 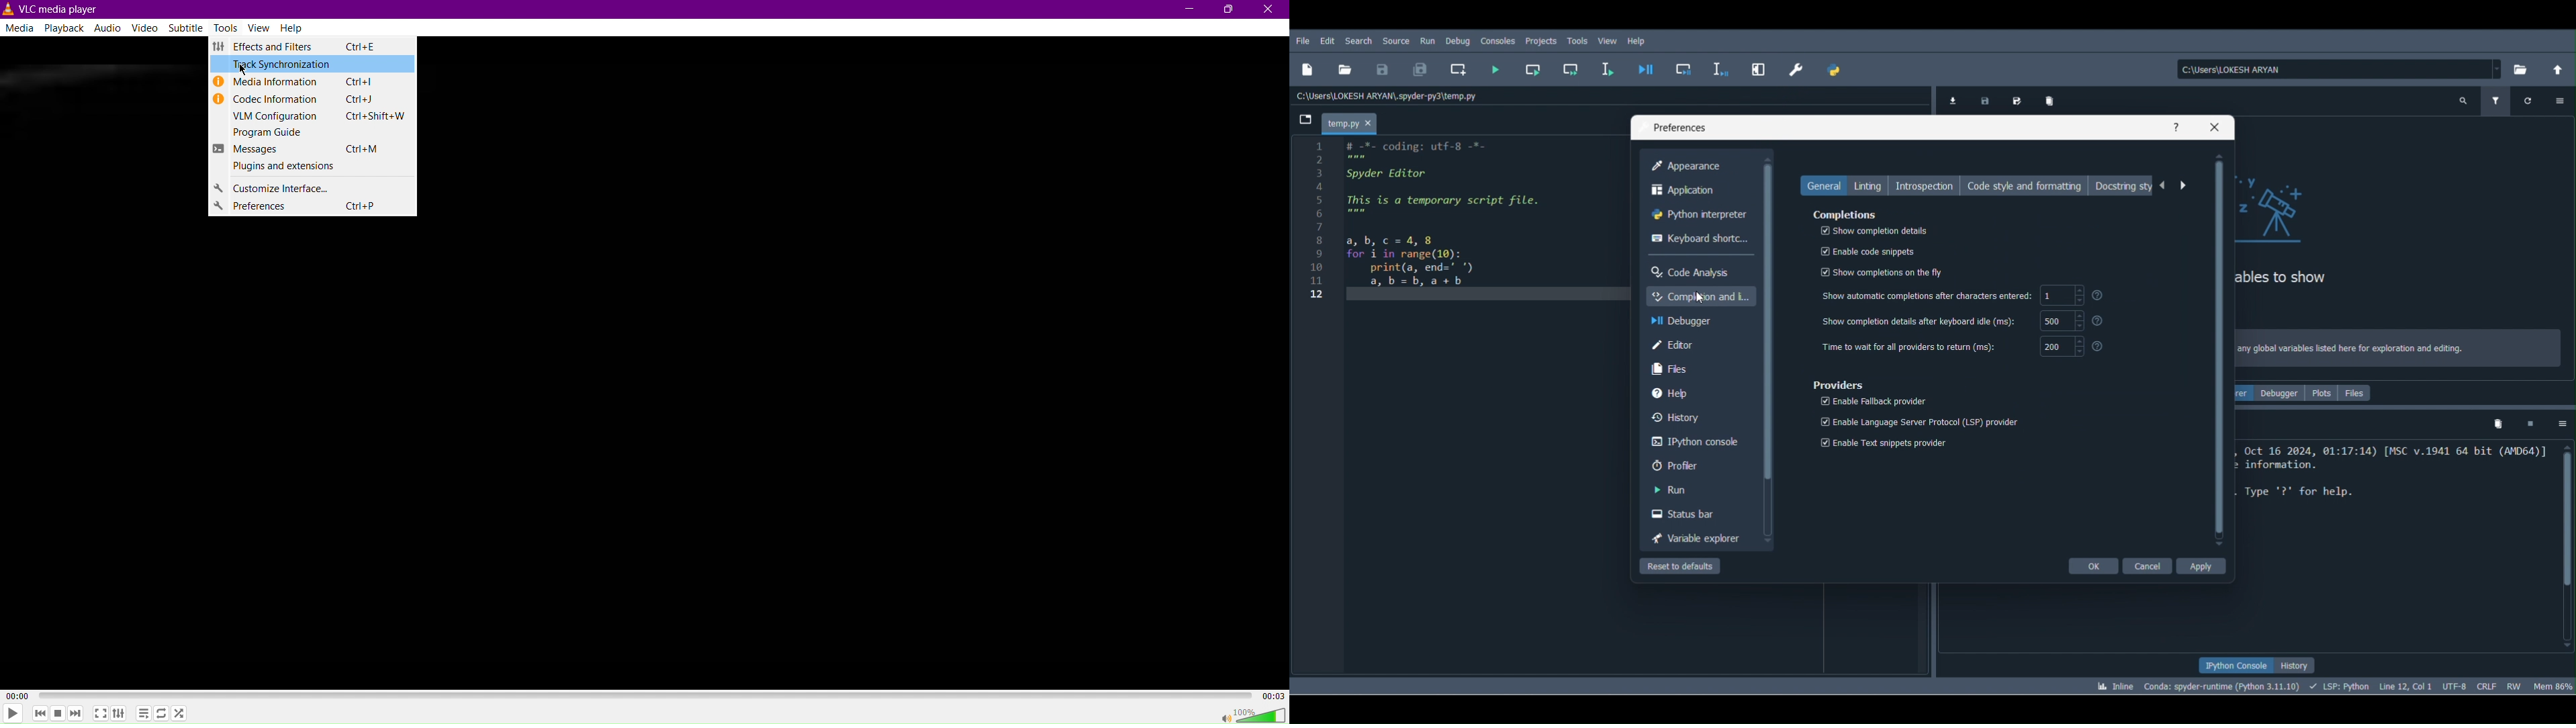 I want to click on Save data, so click(x=1982, y=101).